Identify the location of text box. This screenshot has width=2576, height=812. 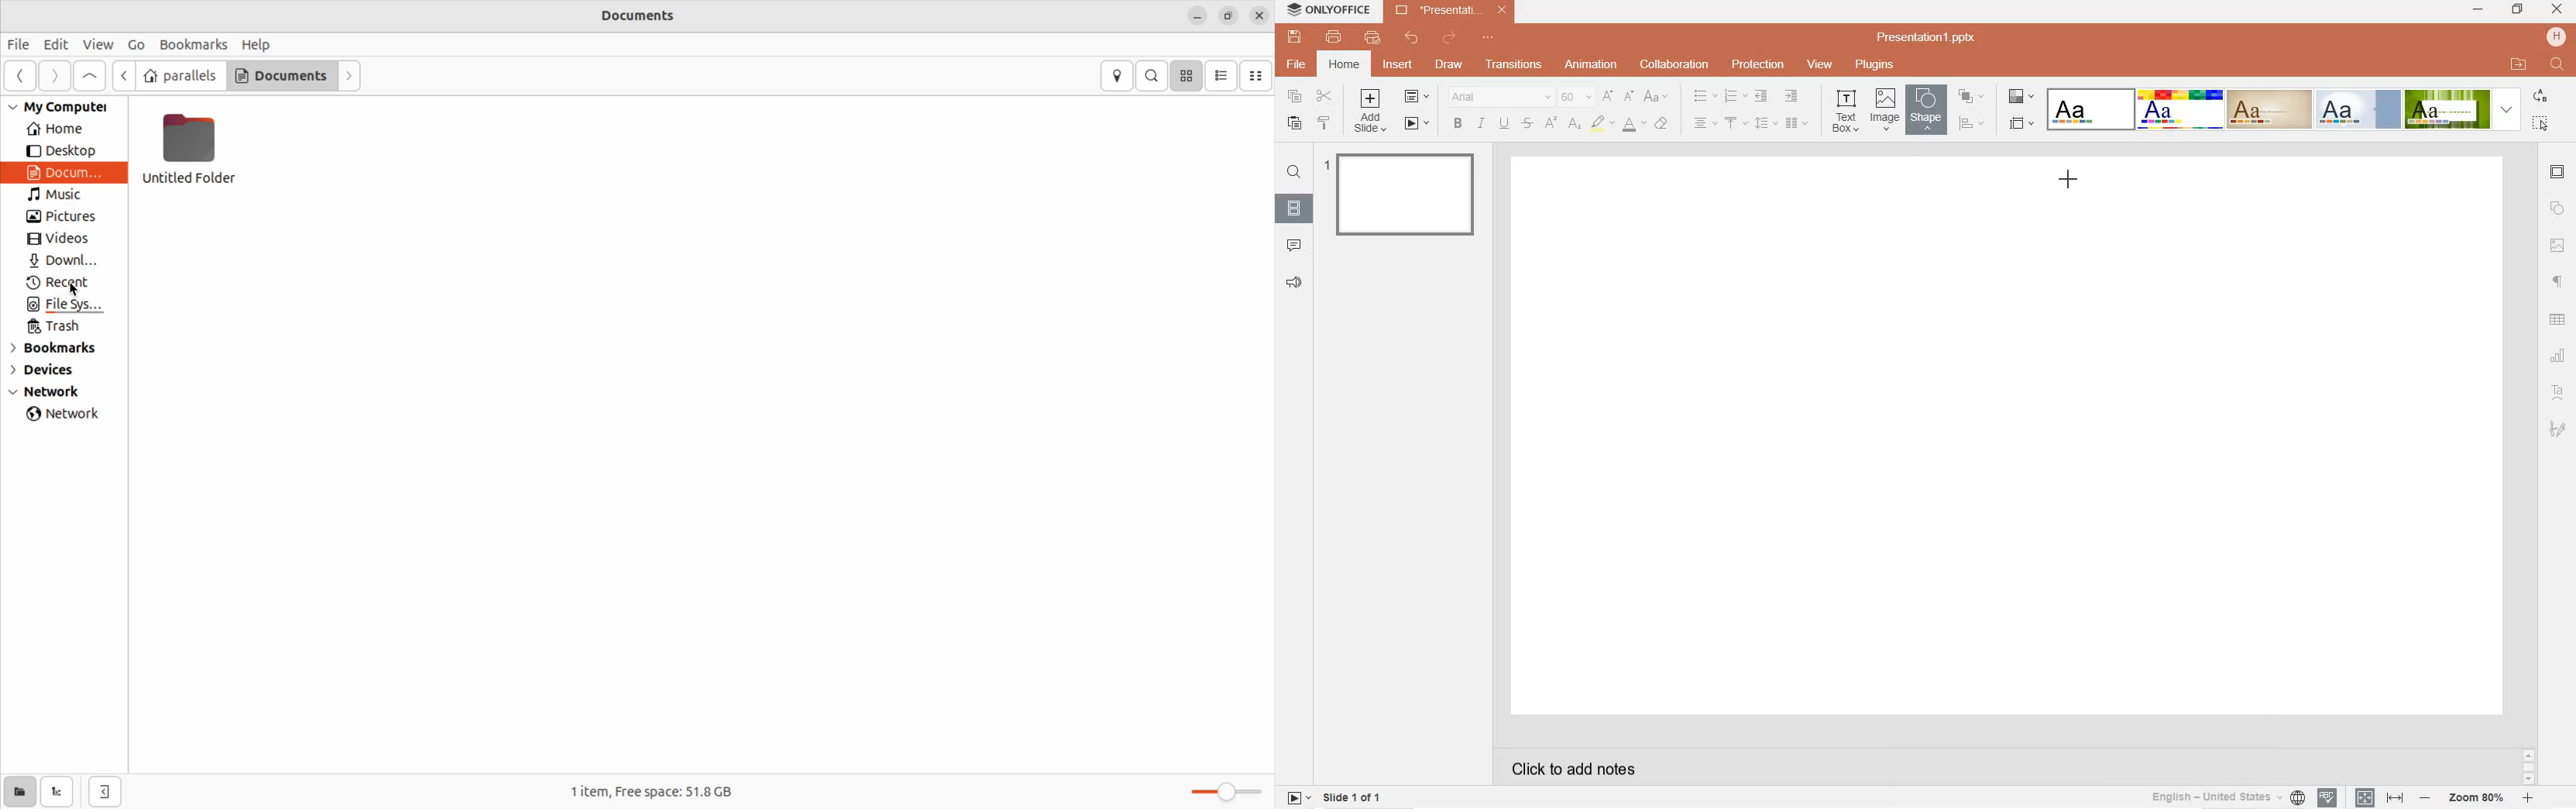
(1847, 110).